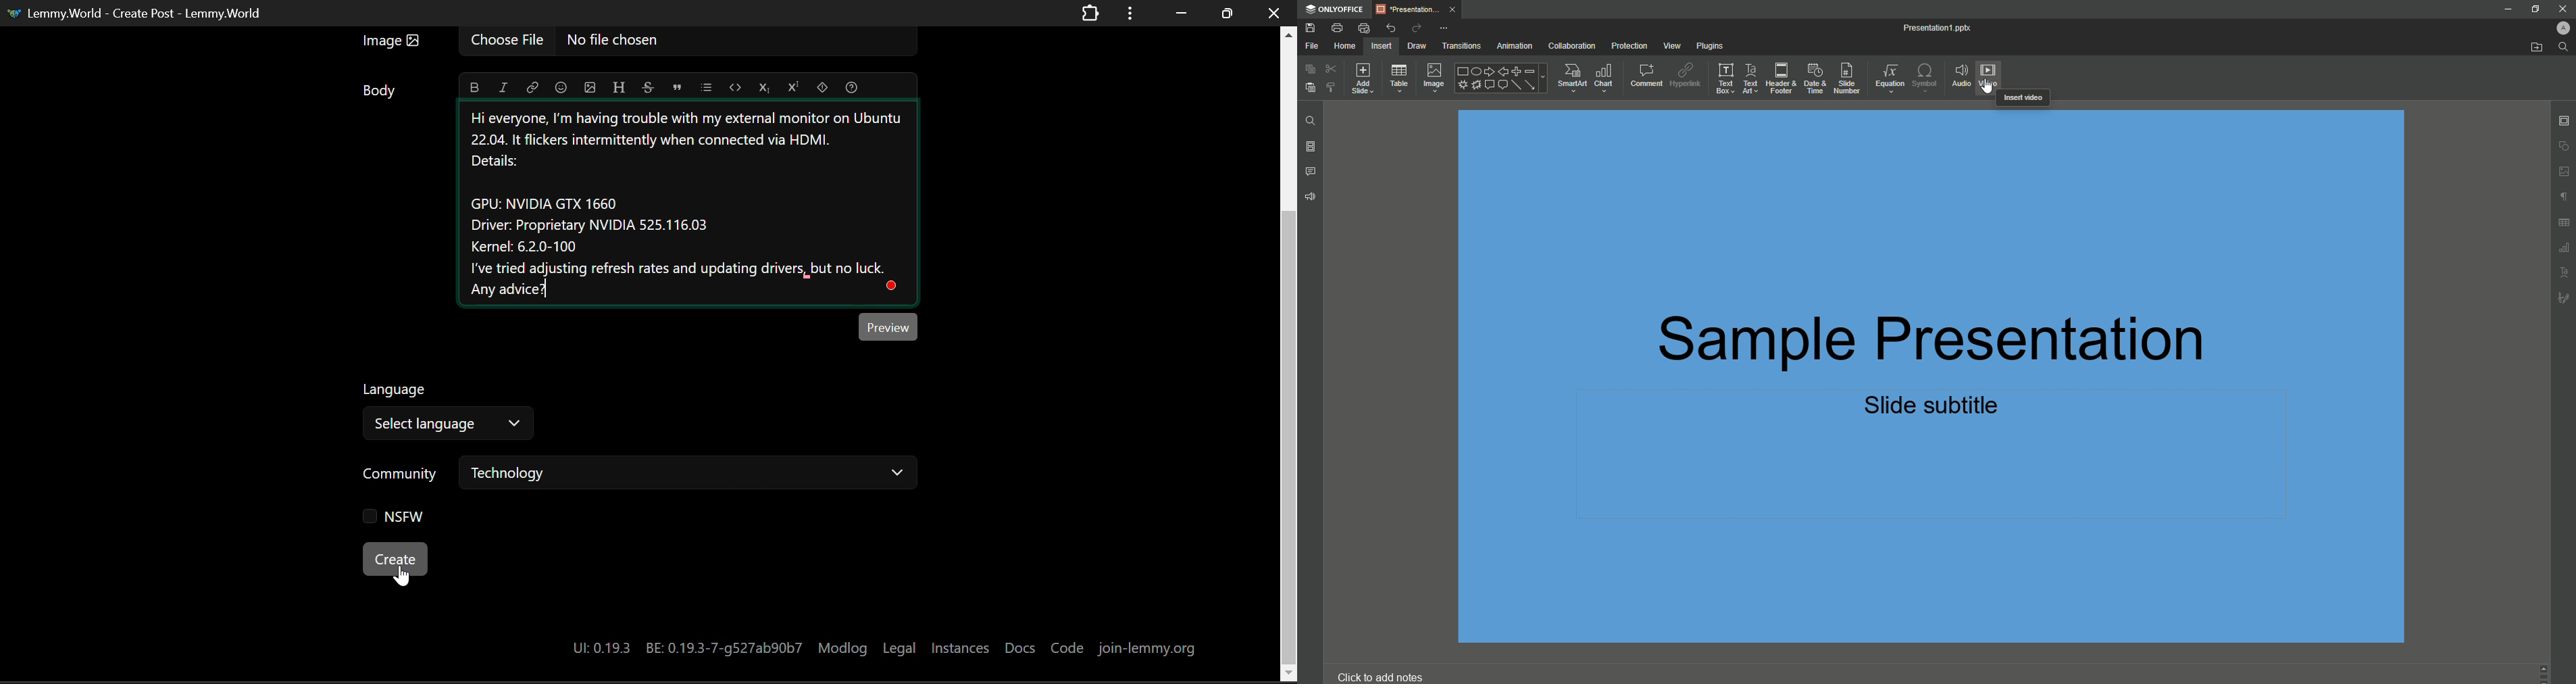 This screenshot has height=700, width=2576. What do you see at coordinates (2565, 272) in the screenshot?
I see `Text settings` at bounding box center [2565, 272].